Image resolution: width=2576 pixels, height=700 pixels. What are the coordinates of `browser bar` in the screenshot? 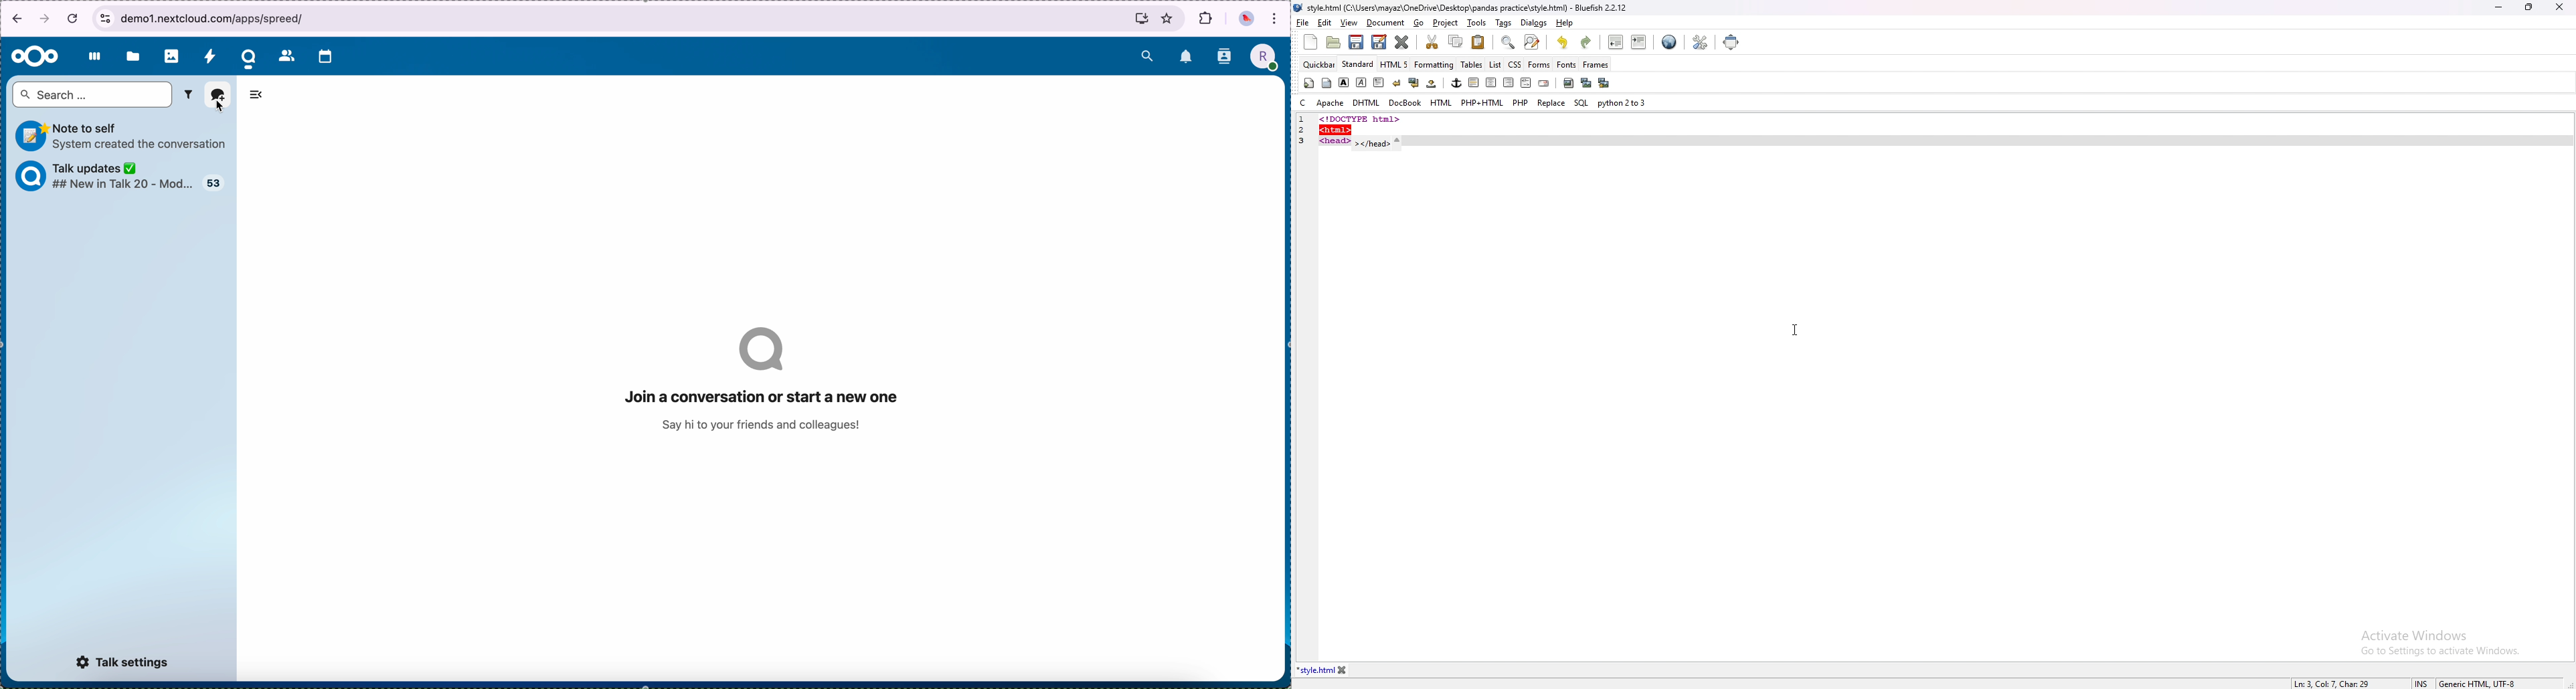 It's located at (642, 19).